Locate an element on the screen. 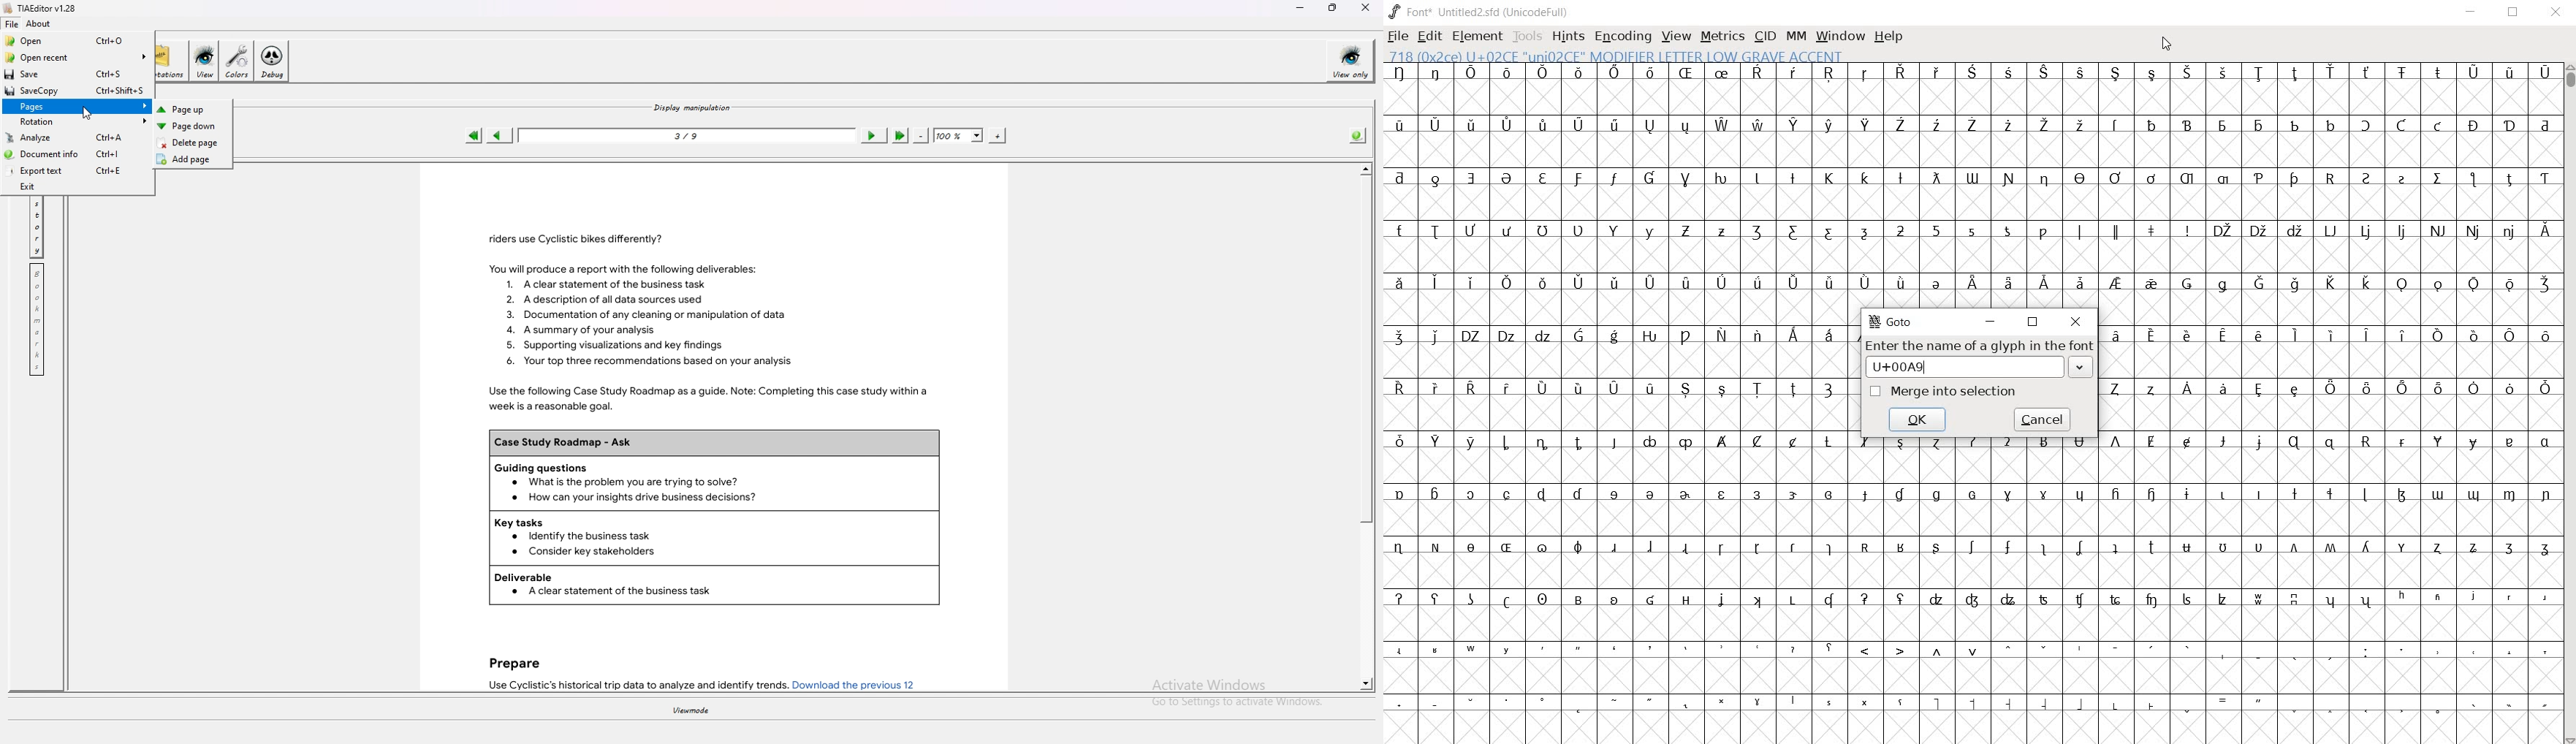 This screenshot has height=756, width=2576. ok is located at coordinates (1918, 418).